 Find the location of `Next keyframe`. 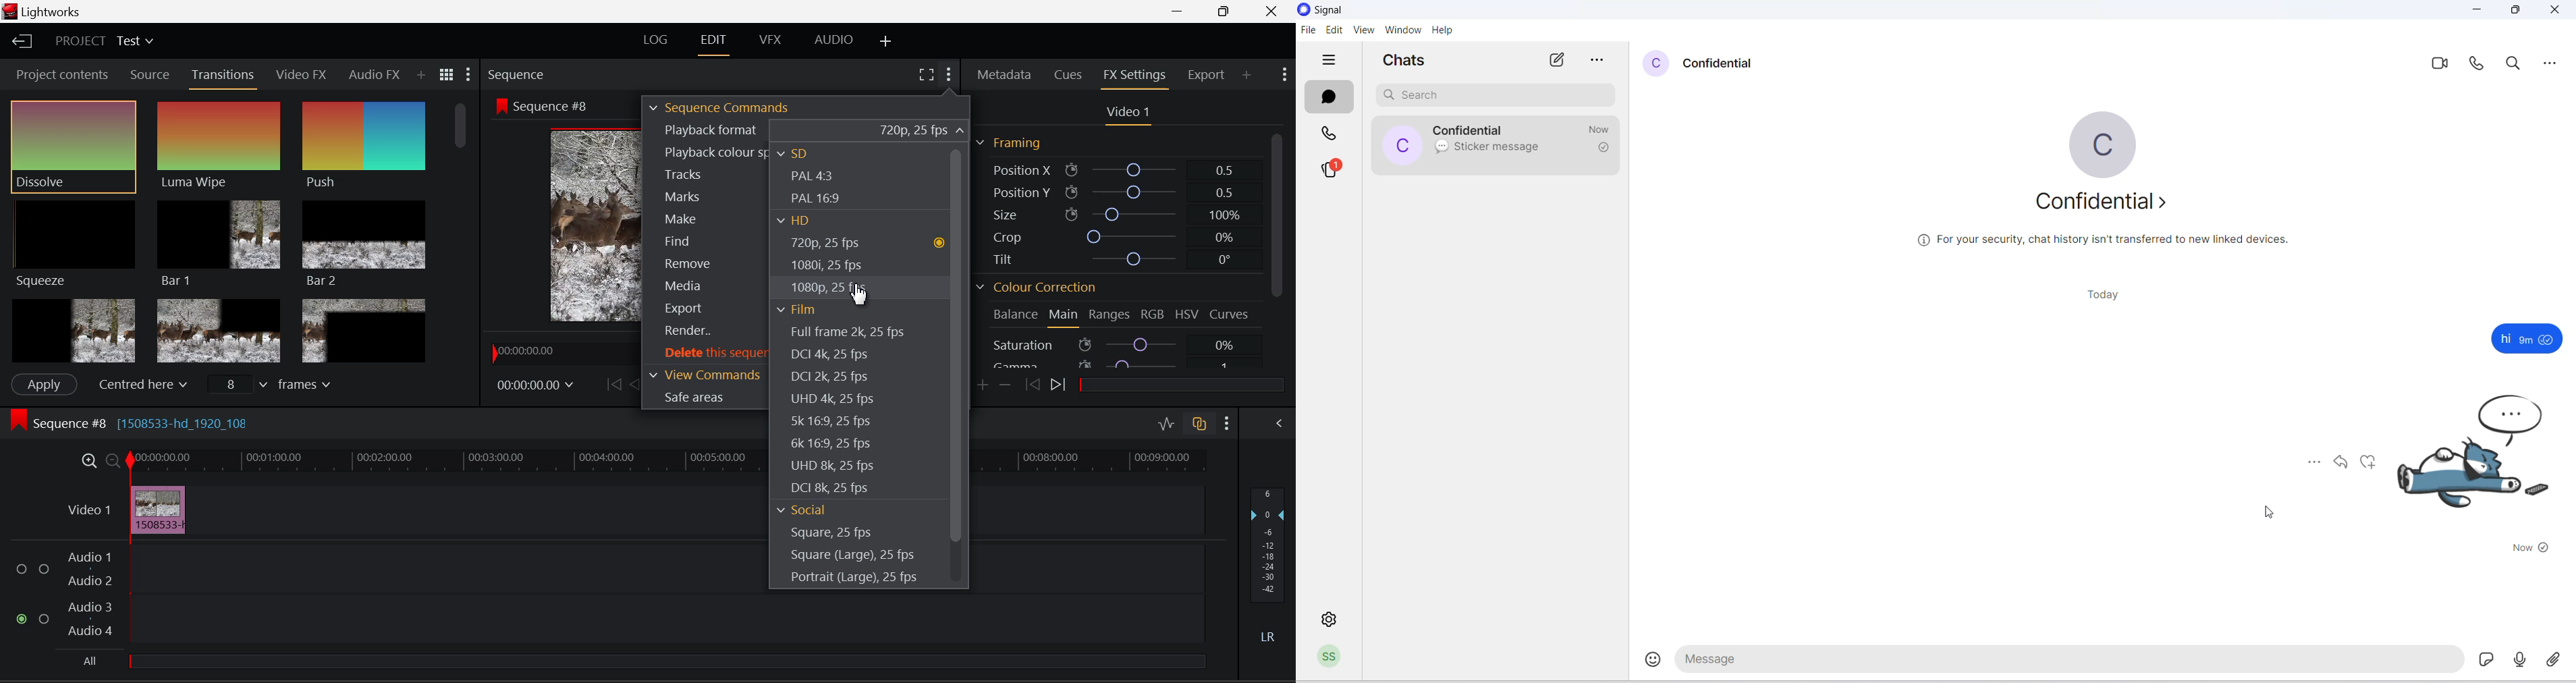

Next keyframe is located at coordinates (1062, 387).